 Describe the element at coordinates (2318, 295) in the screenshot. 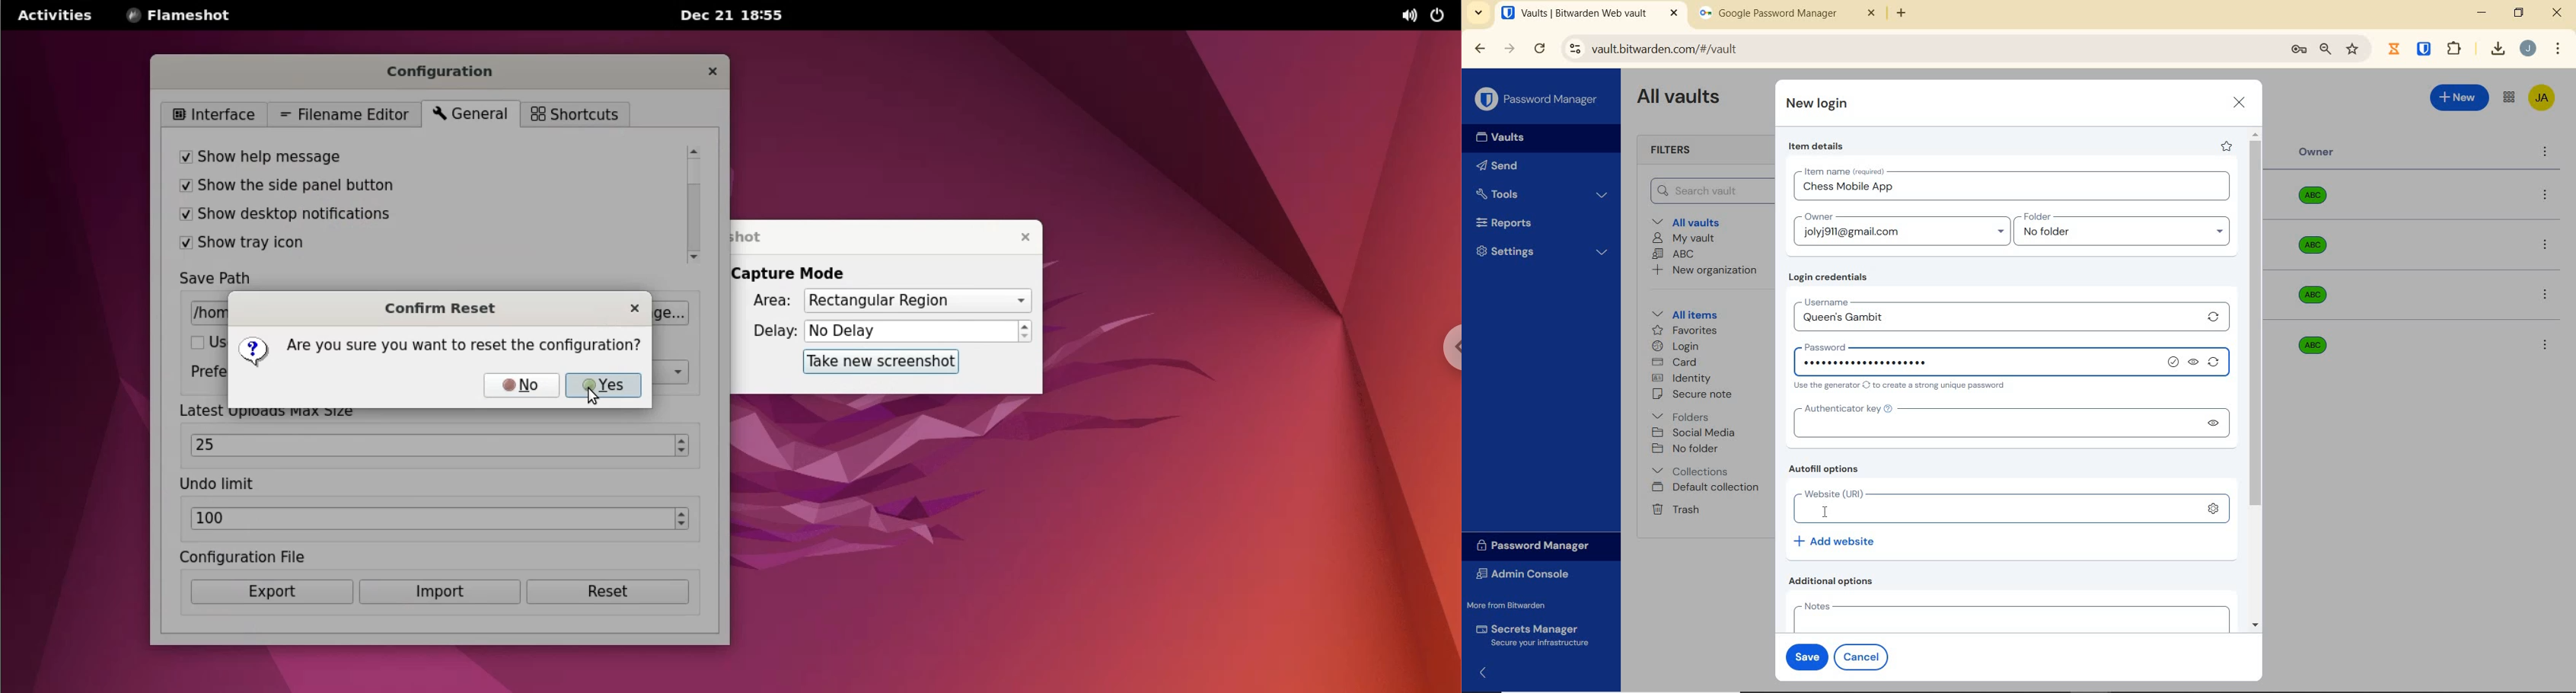

I see `Owner organization` at that location.